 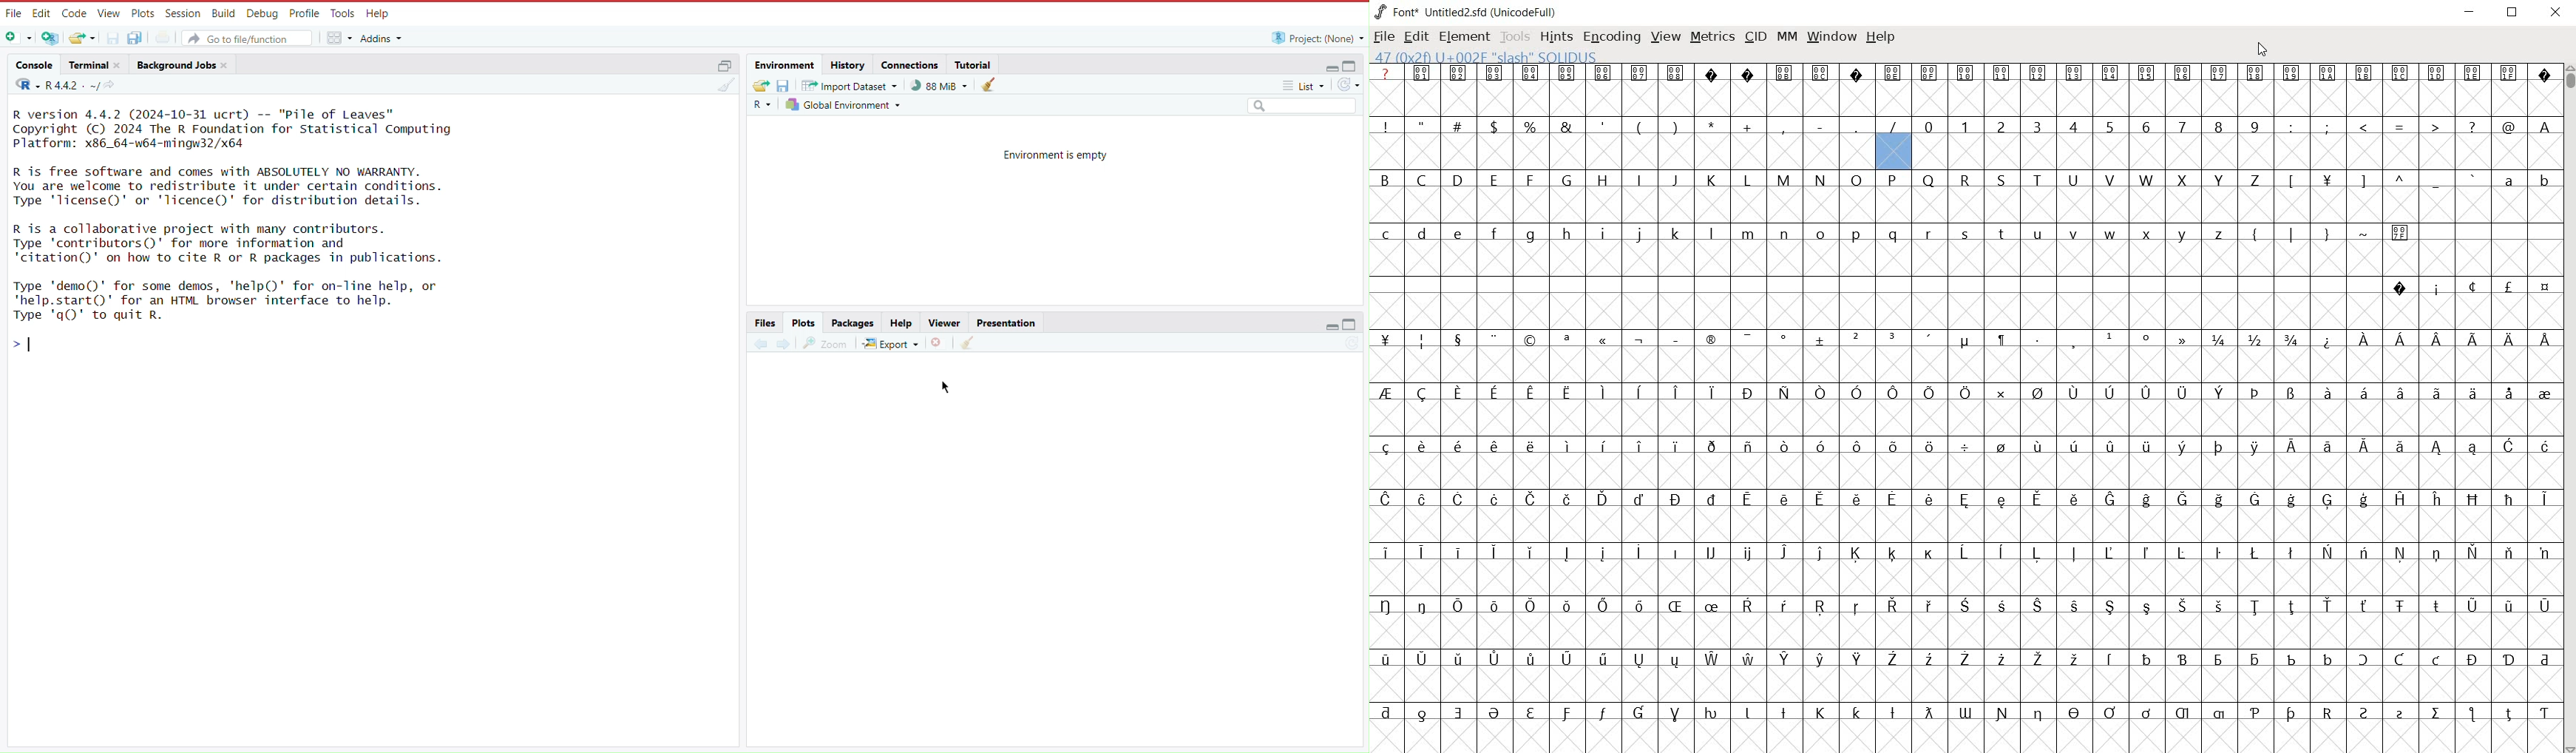 I want to click on special letters, so click(x=1964, y=604).